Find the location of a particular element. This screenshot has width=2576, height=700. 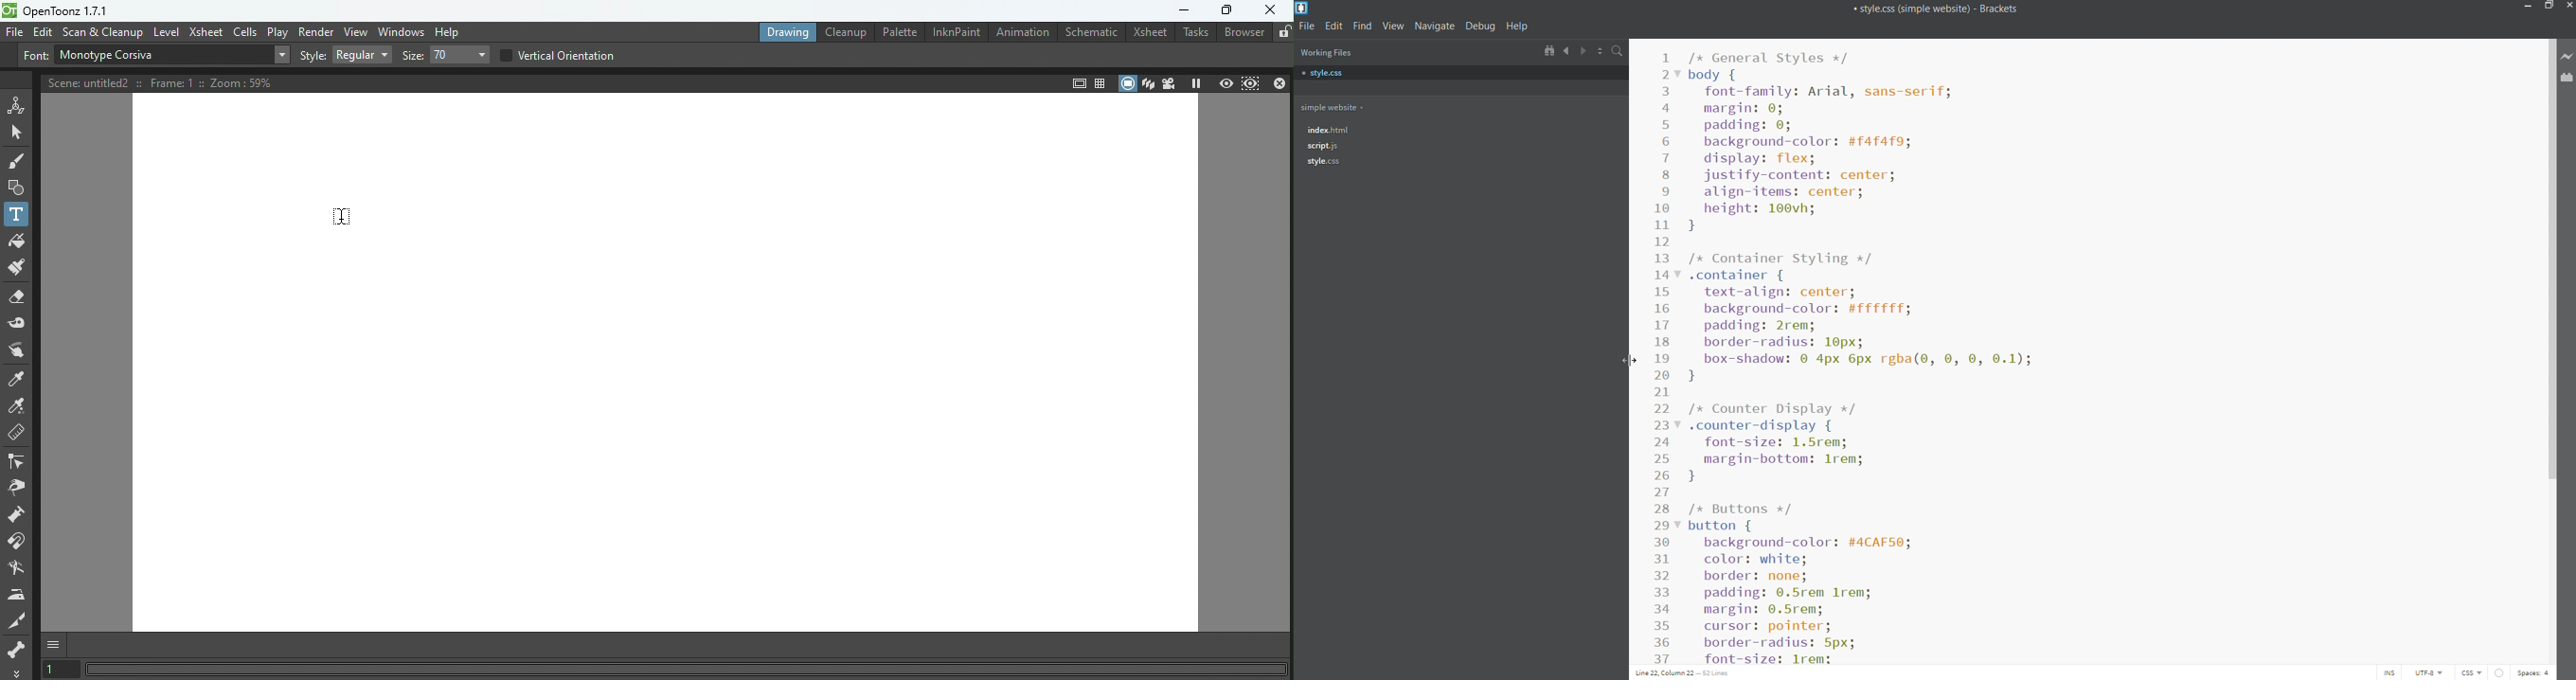

help is located at coordinates (1517, 26).